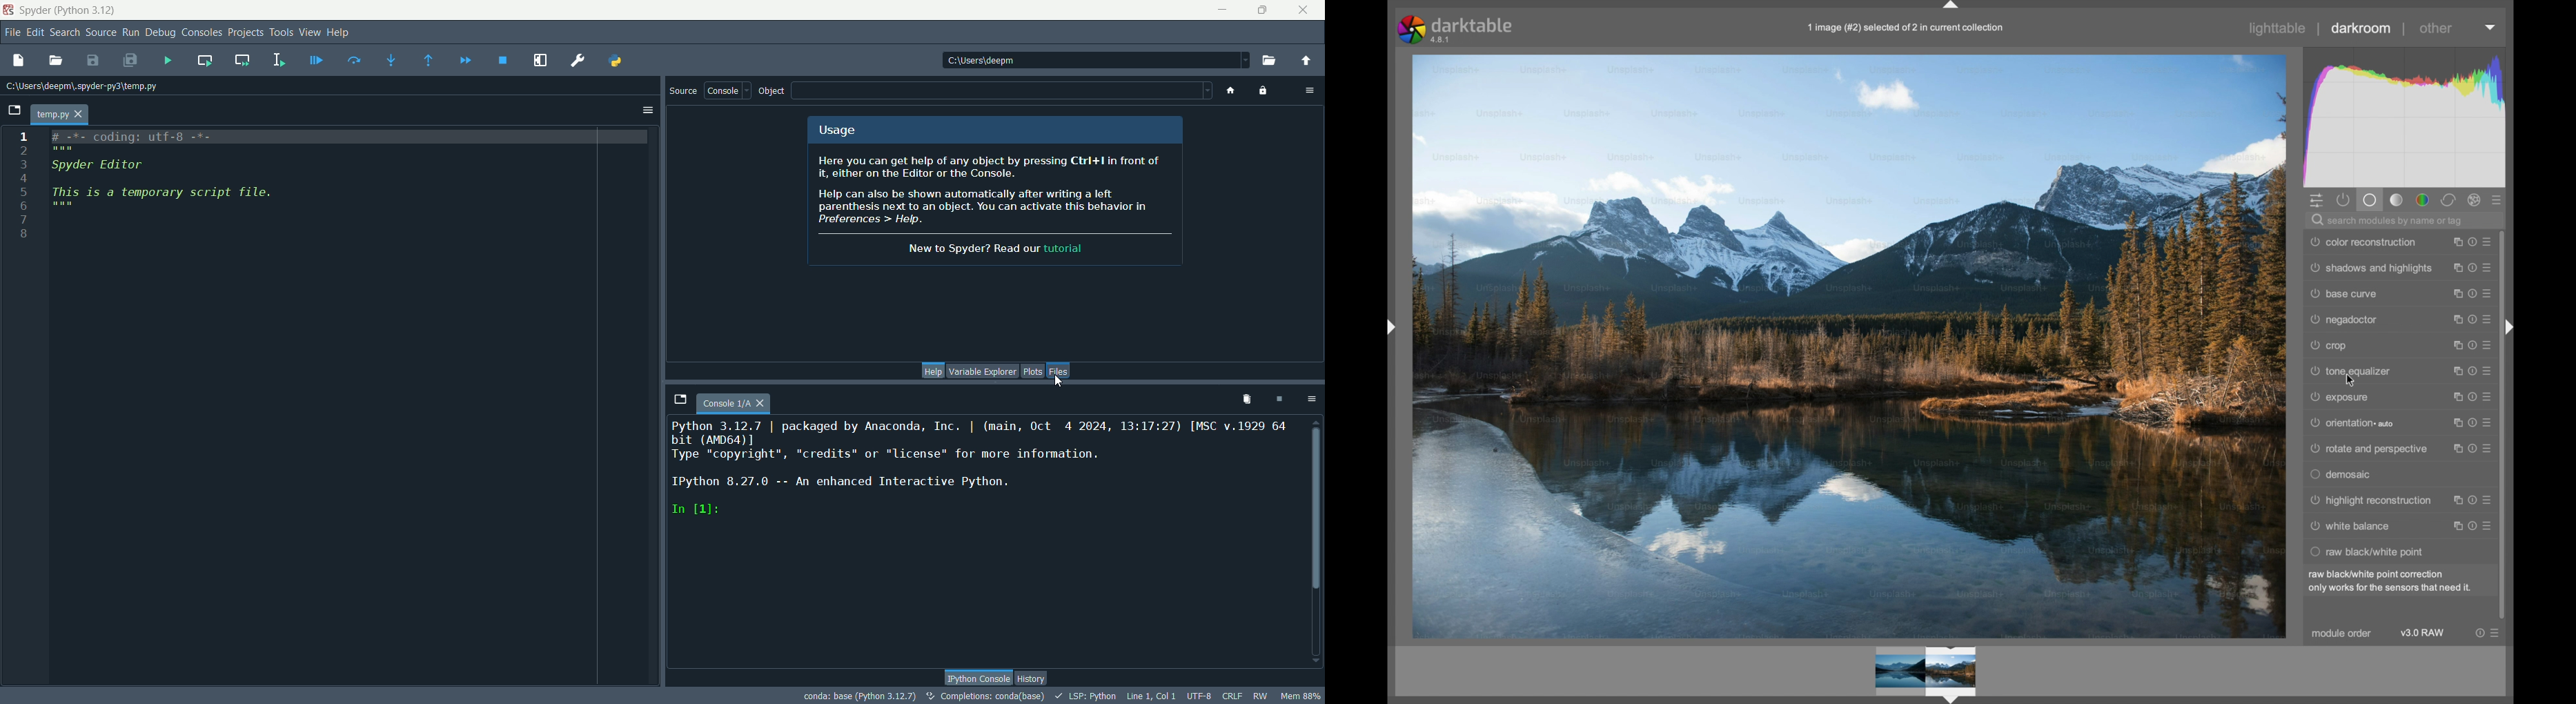  I want to click on UTF-8, so click(1200, 696).